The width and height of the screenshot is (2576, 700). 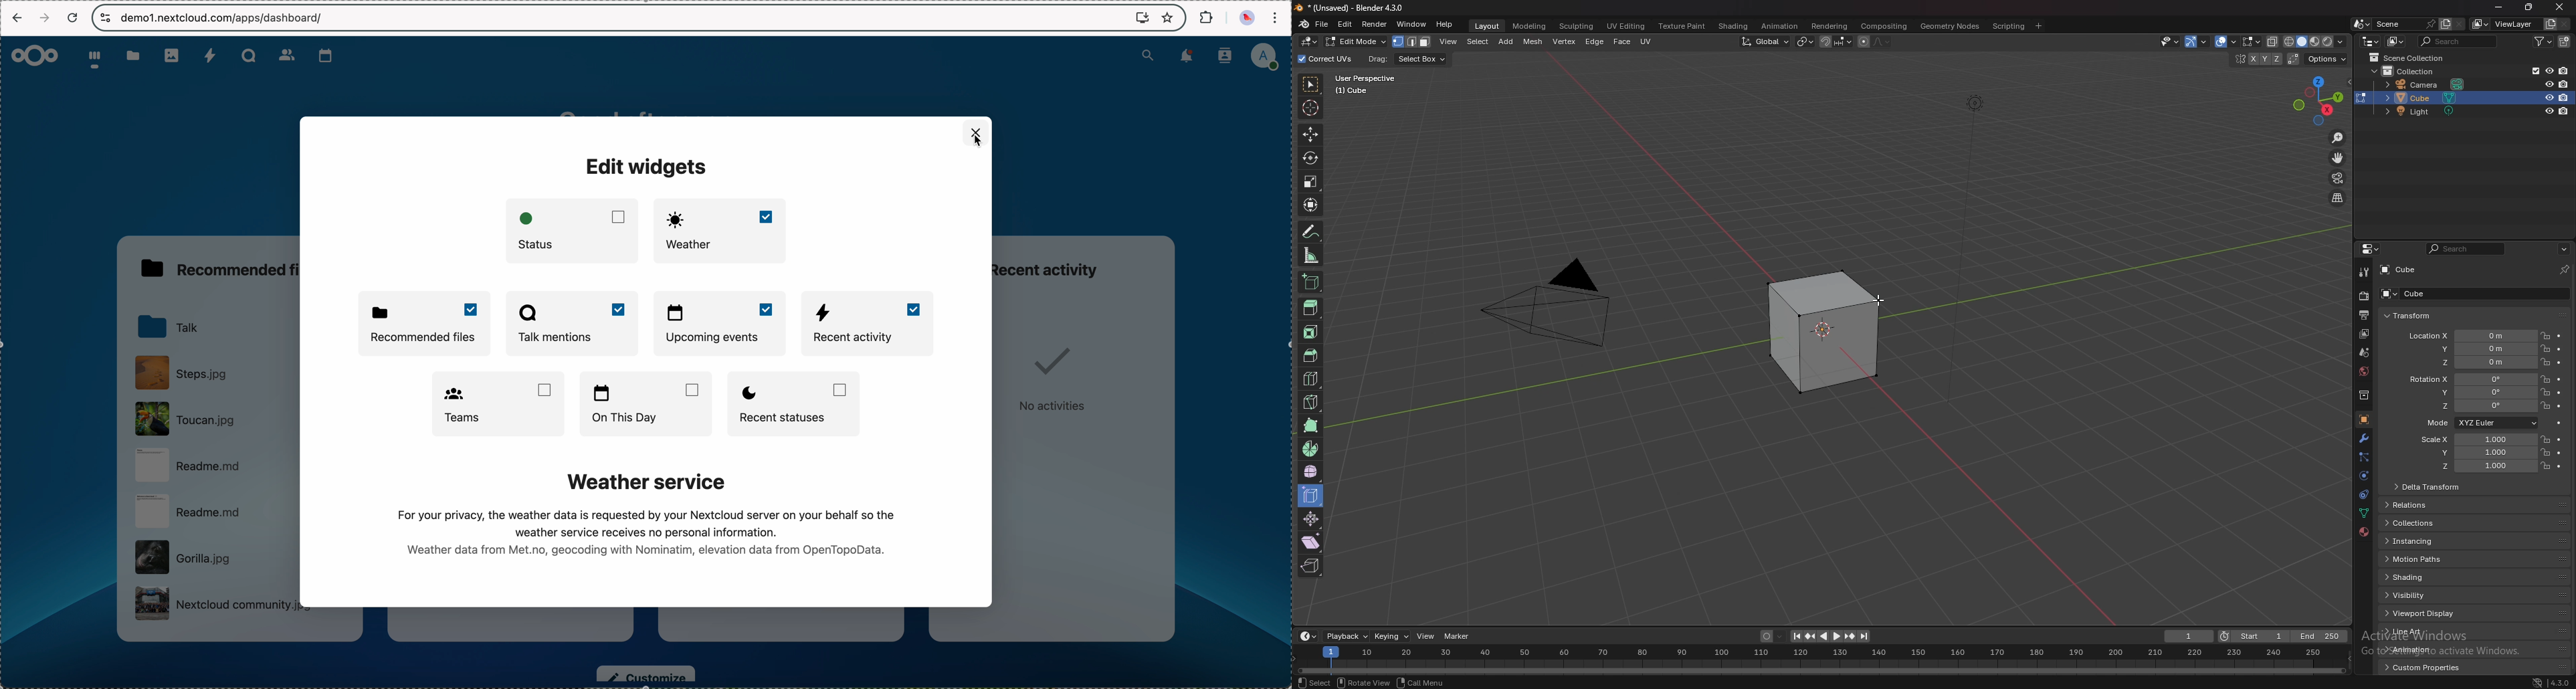 I want to click on extensions, so click(x=1205, y=16).